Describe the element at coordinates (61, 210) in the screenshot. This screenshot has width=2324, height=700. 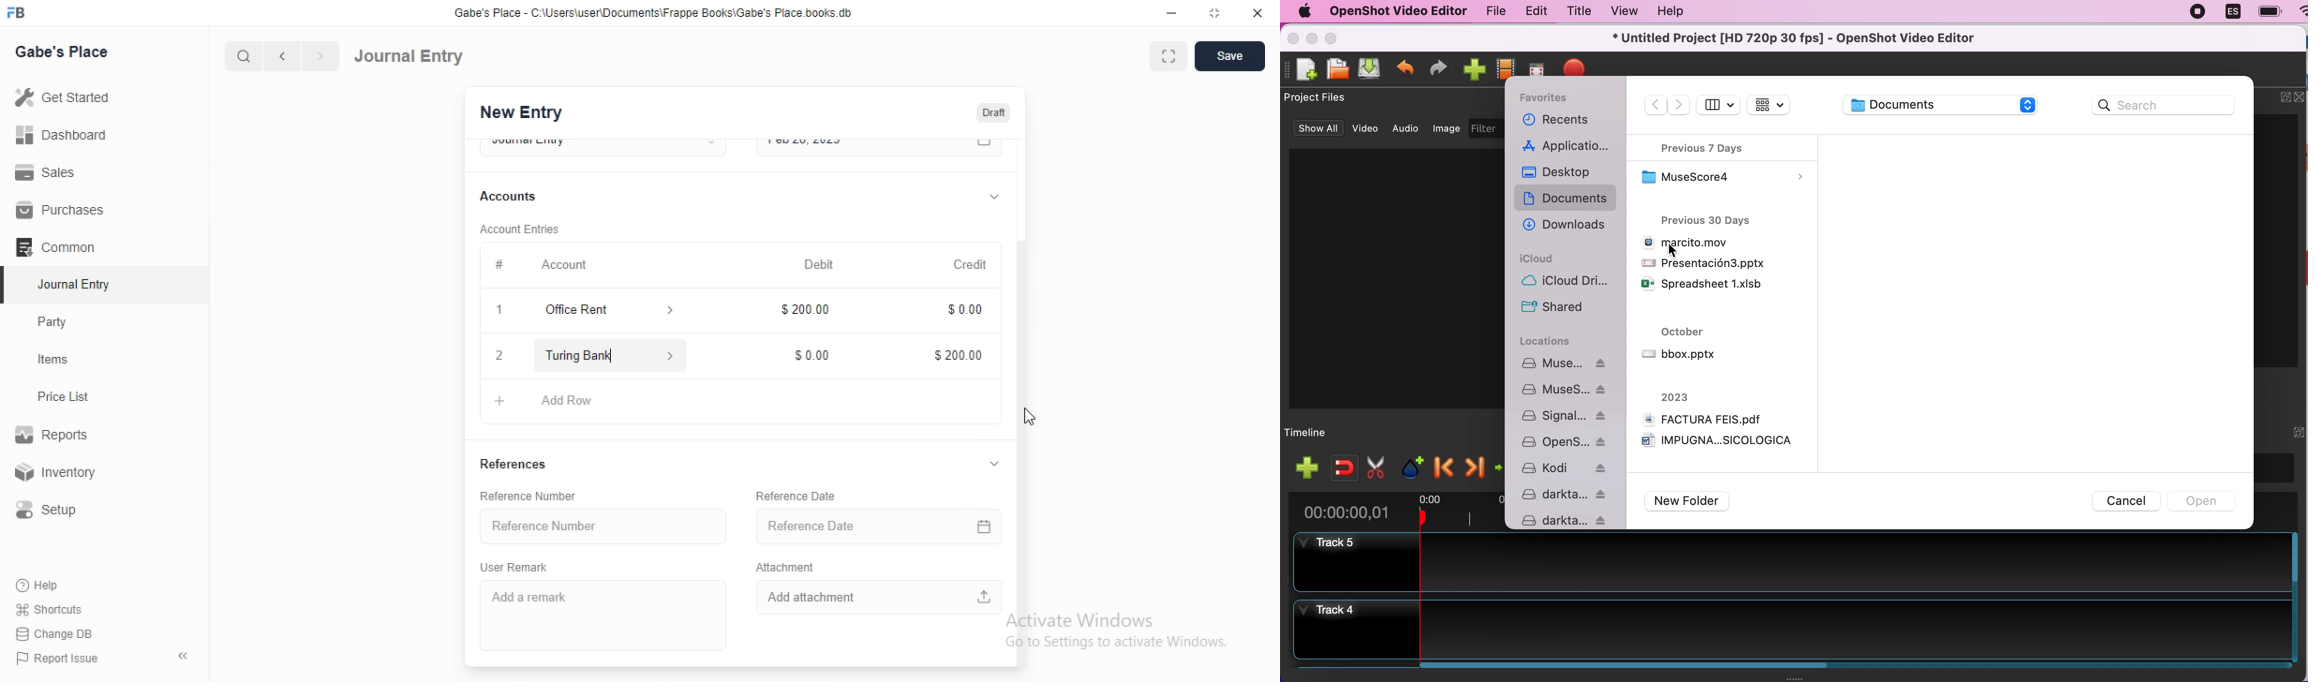
I see `Purchases` at that location.